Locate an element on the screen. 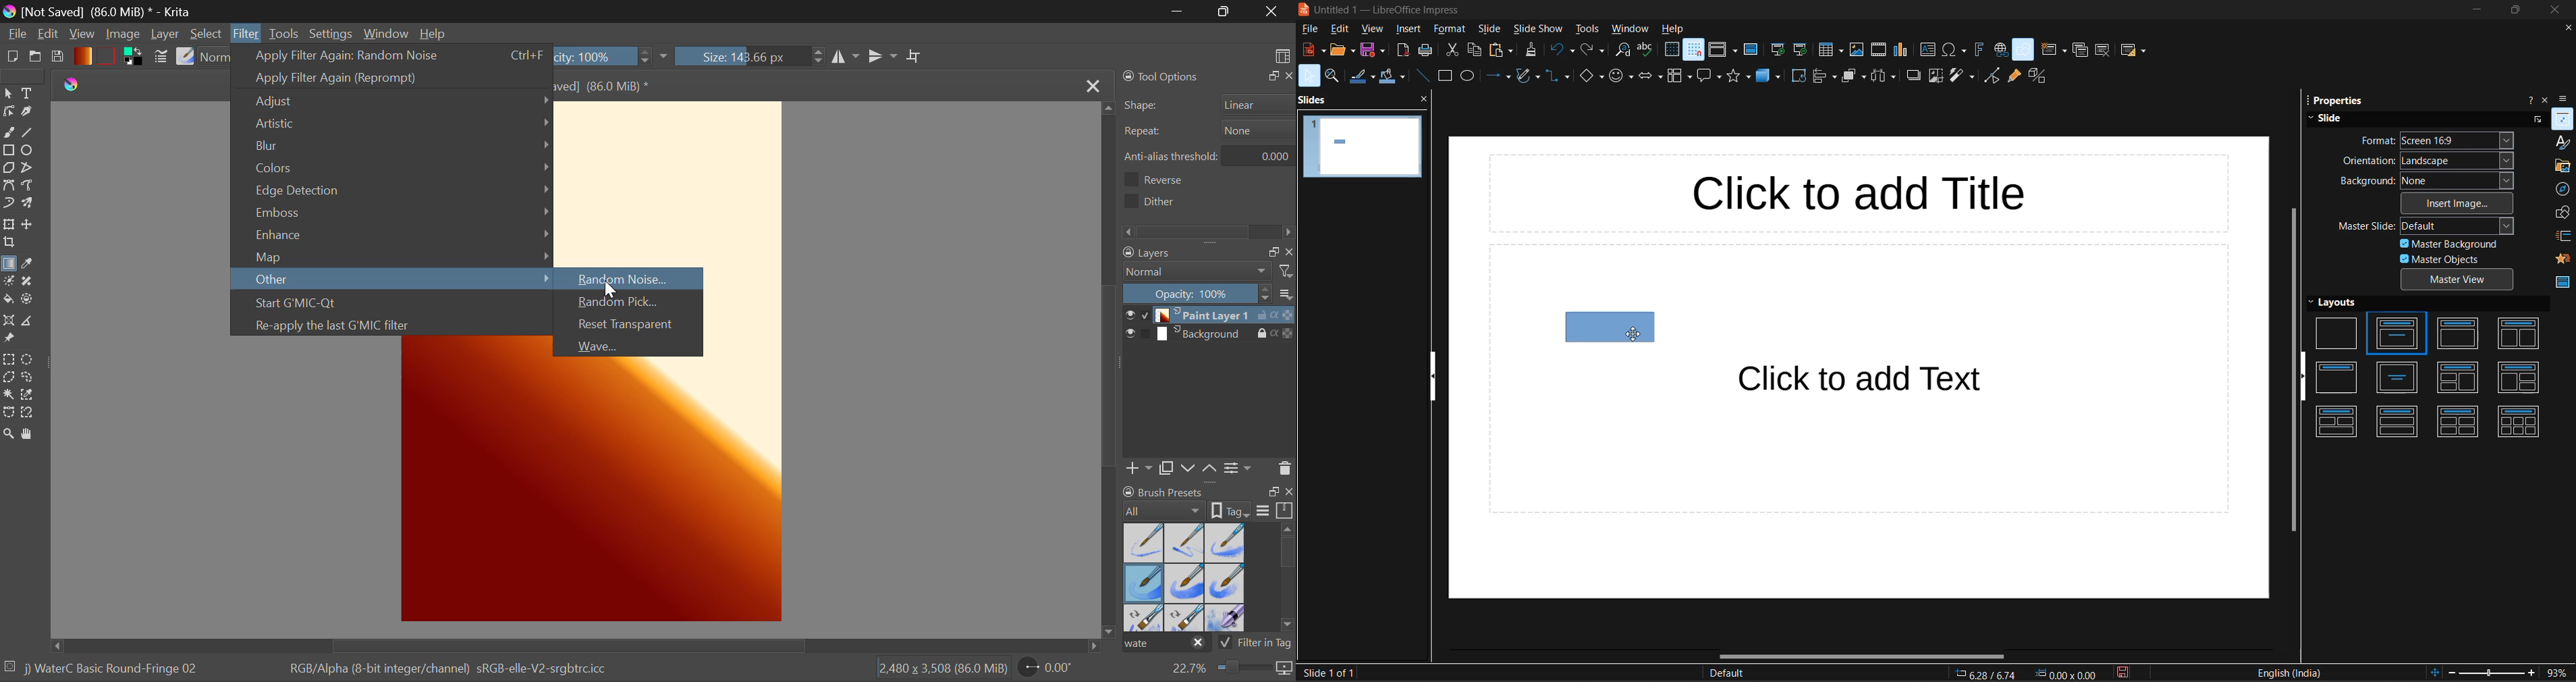 The image size is (2576, 700). Re-apply the last GMIC filter is located at coordinates (393, 326).